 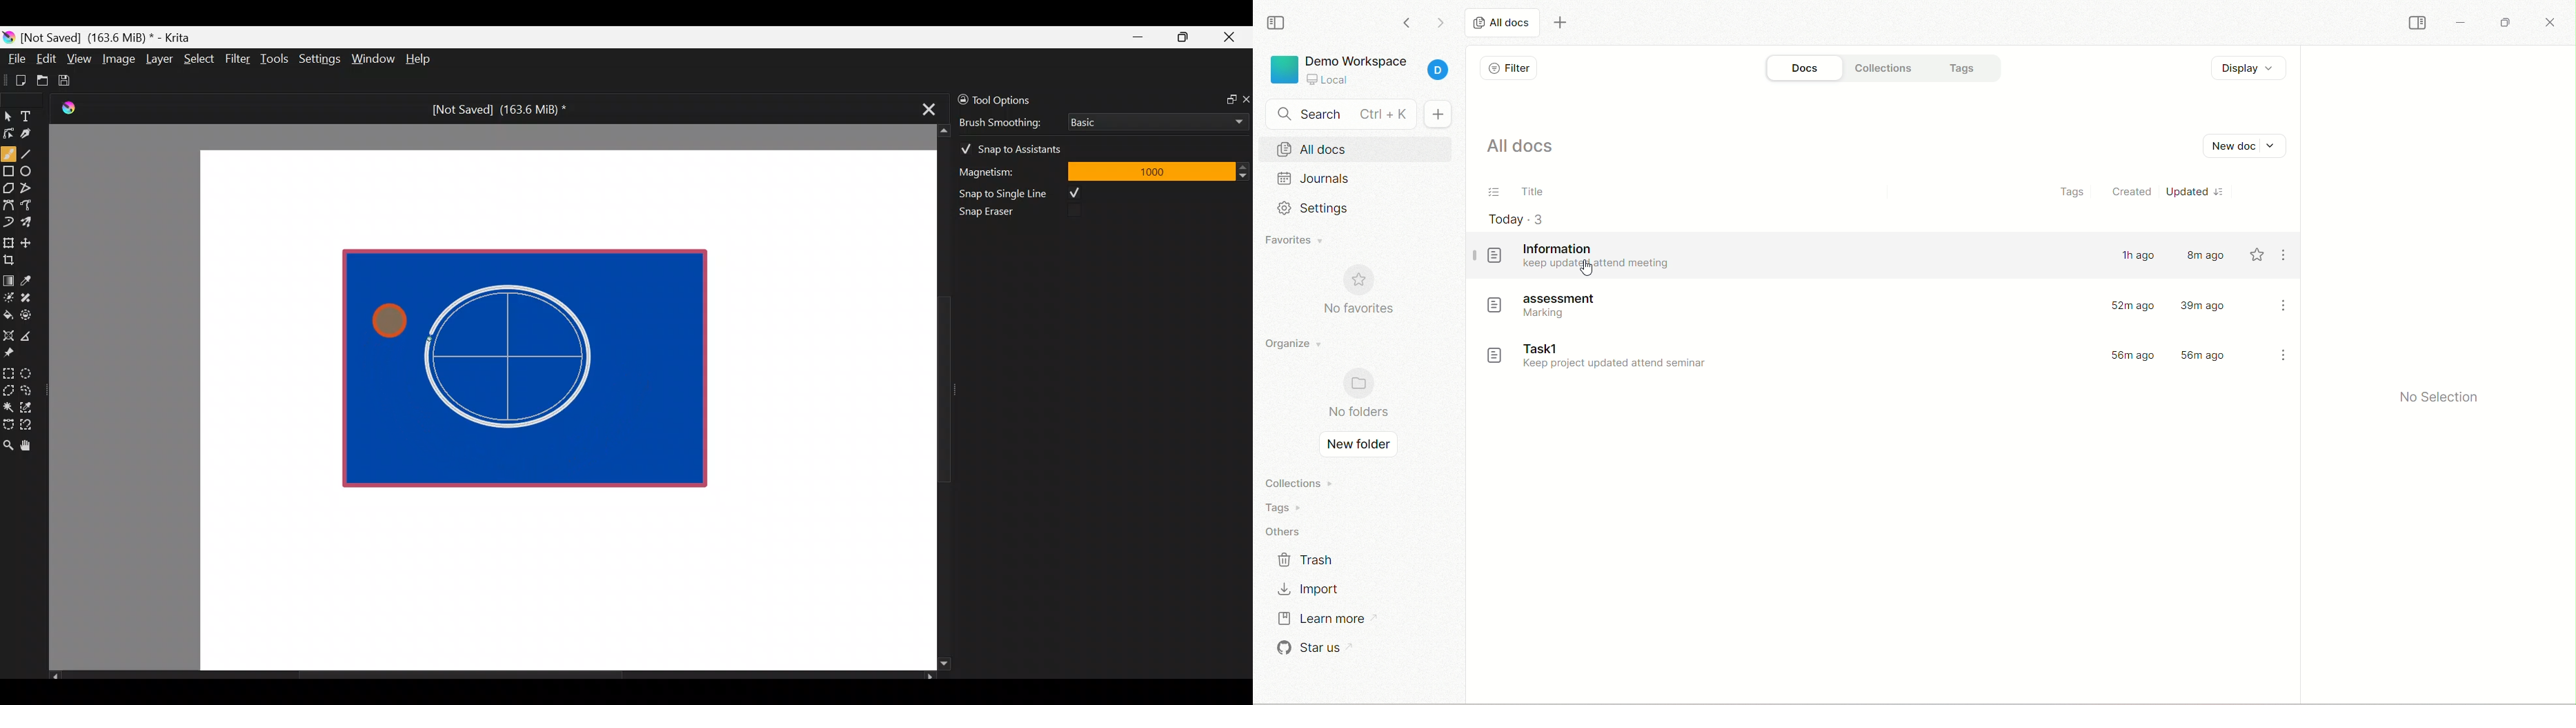 I want to click on [Not Saved] (163.6 MiB) * - Krita, so click(x=112, y=37).